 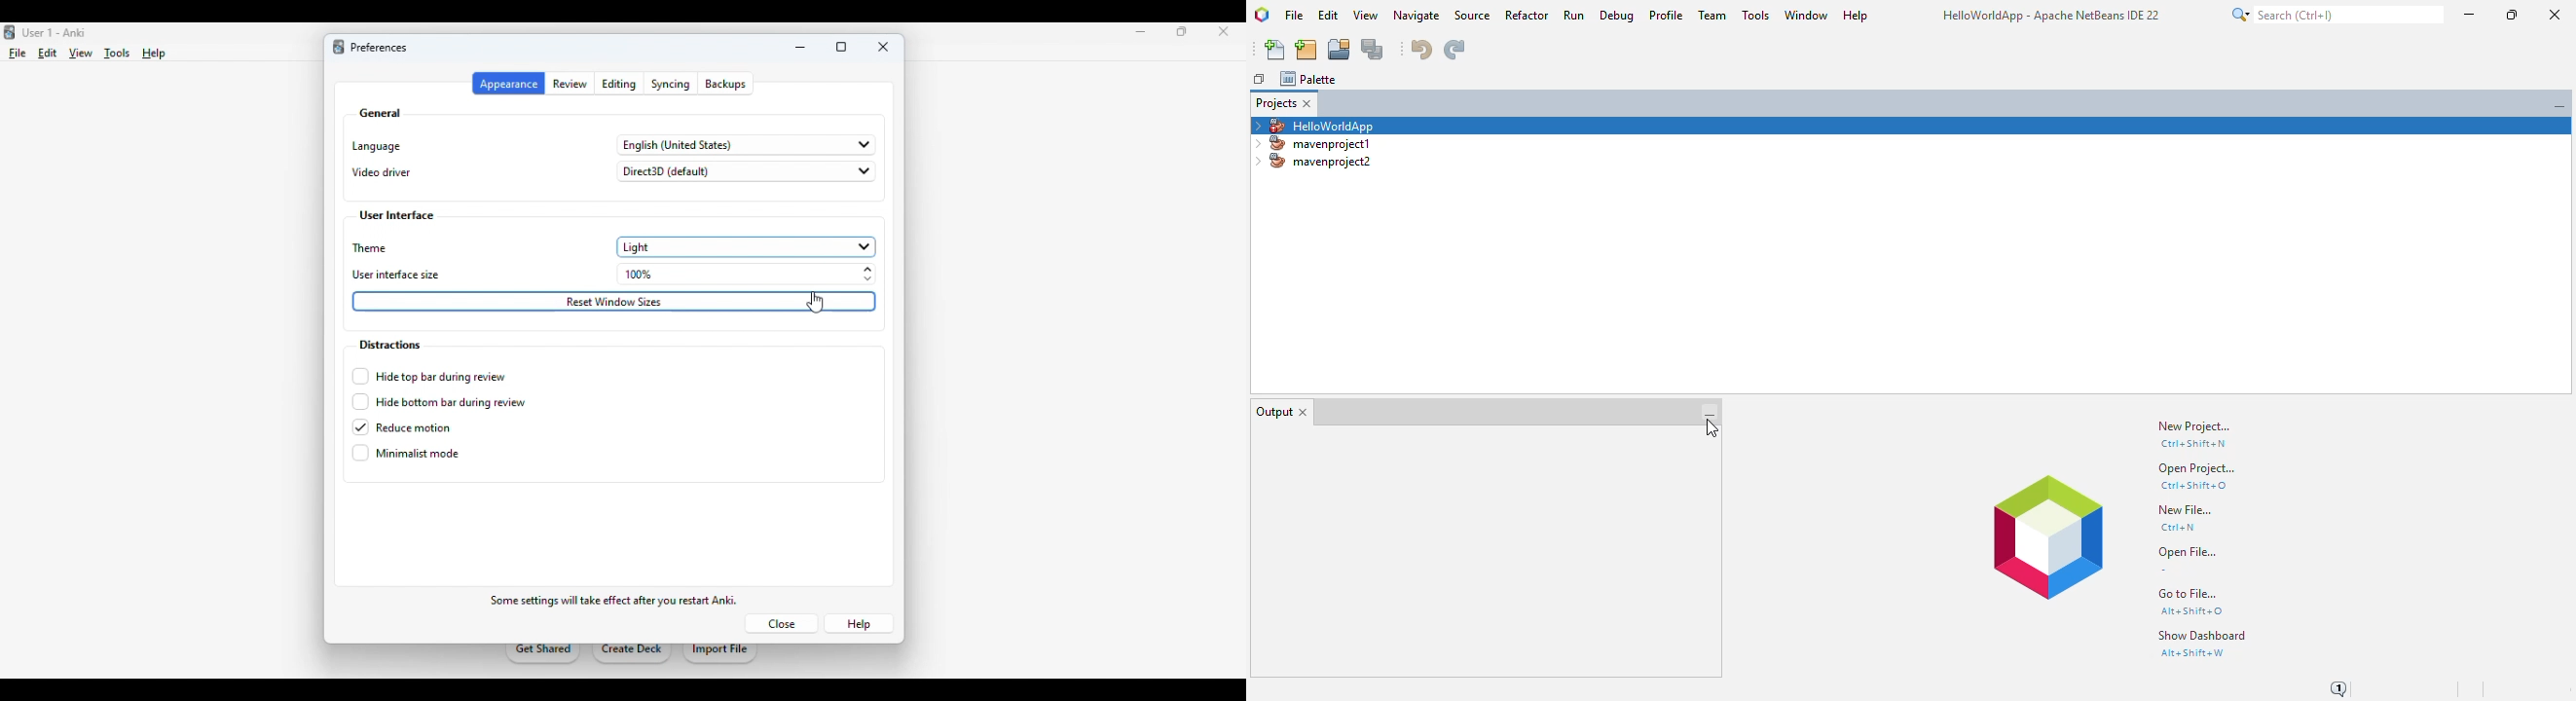 What do you see at coordinates (1224, 31) in the screenshot?
I see `close` at bounding box center [1224, 31].